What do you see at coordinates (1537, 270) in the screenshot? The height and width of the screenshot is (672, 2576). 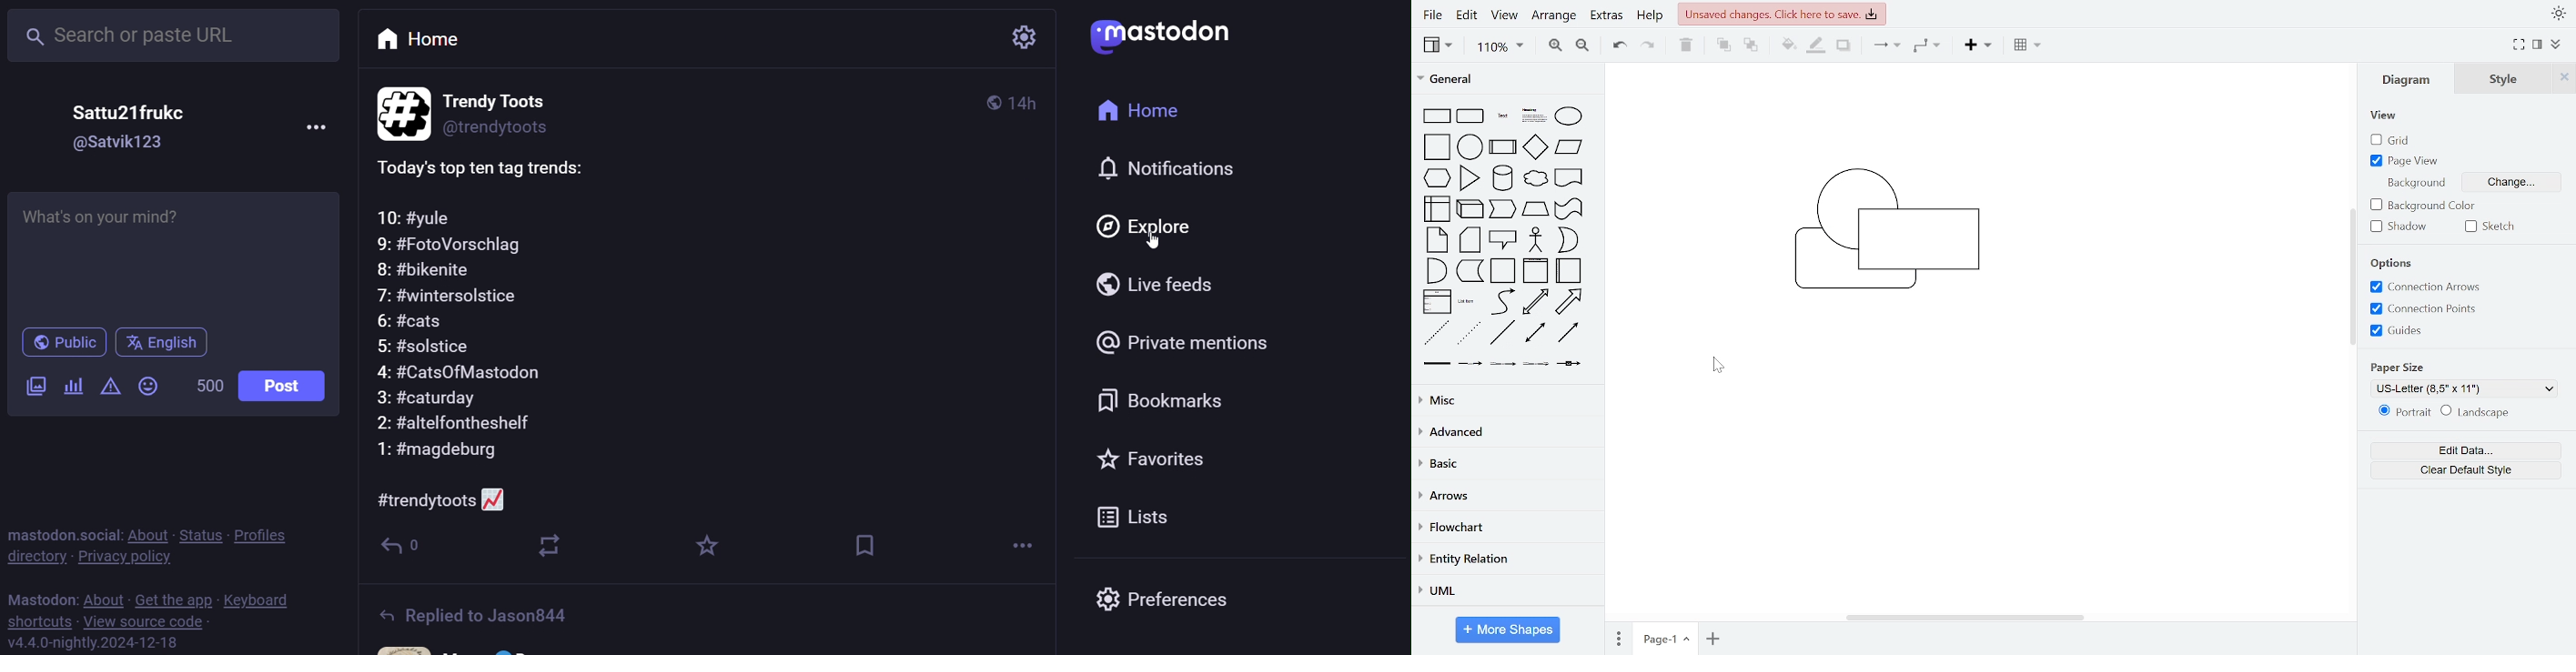 I see `vertical container` at bounding box center [1537, 270].